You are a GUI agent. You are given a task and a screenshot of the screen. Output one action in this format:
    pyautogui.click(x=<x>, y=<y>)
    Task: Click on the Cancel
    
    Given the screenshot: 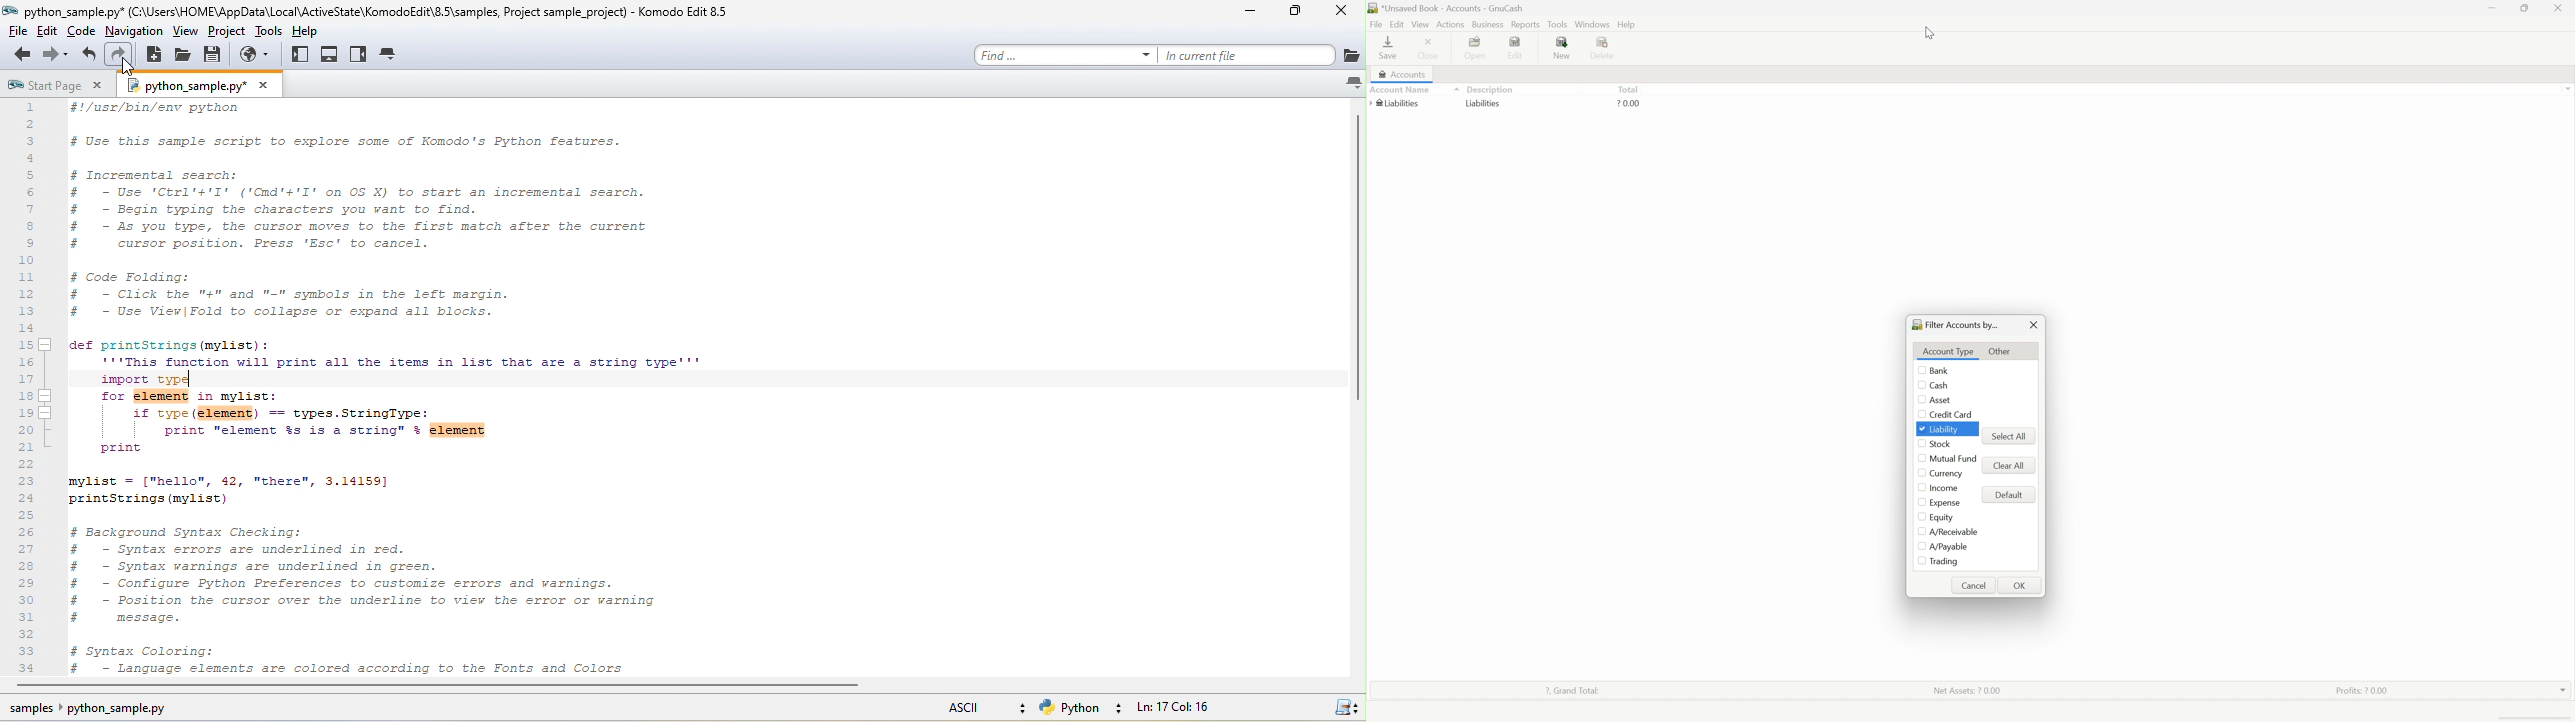 What is the action you would take?
    pyautogui.click(x=1976, y=584)
    